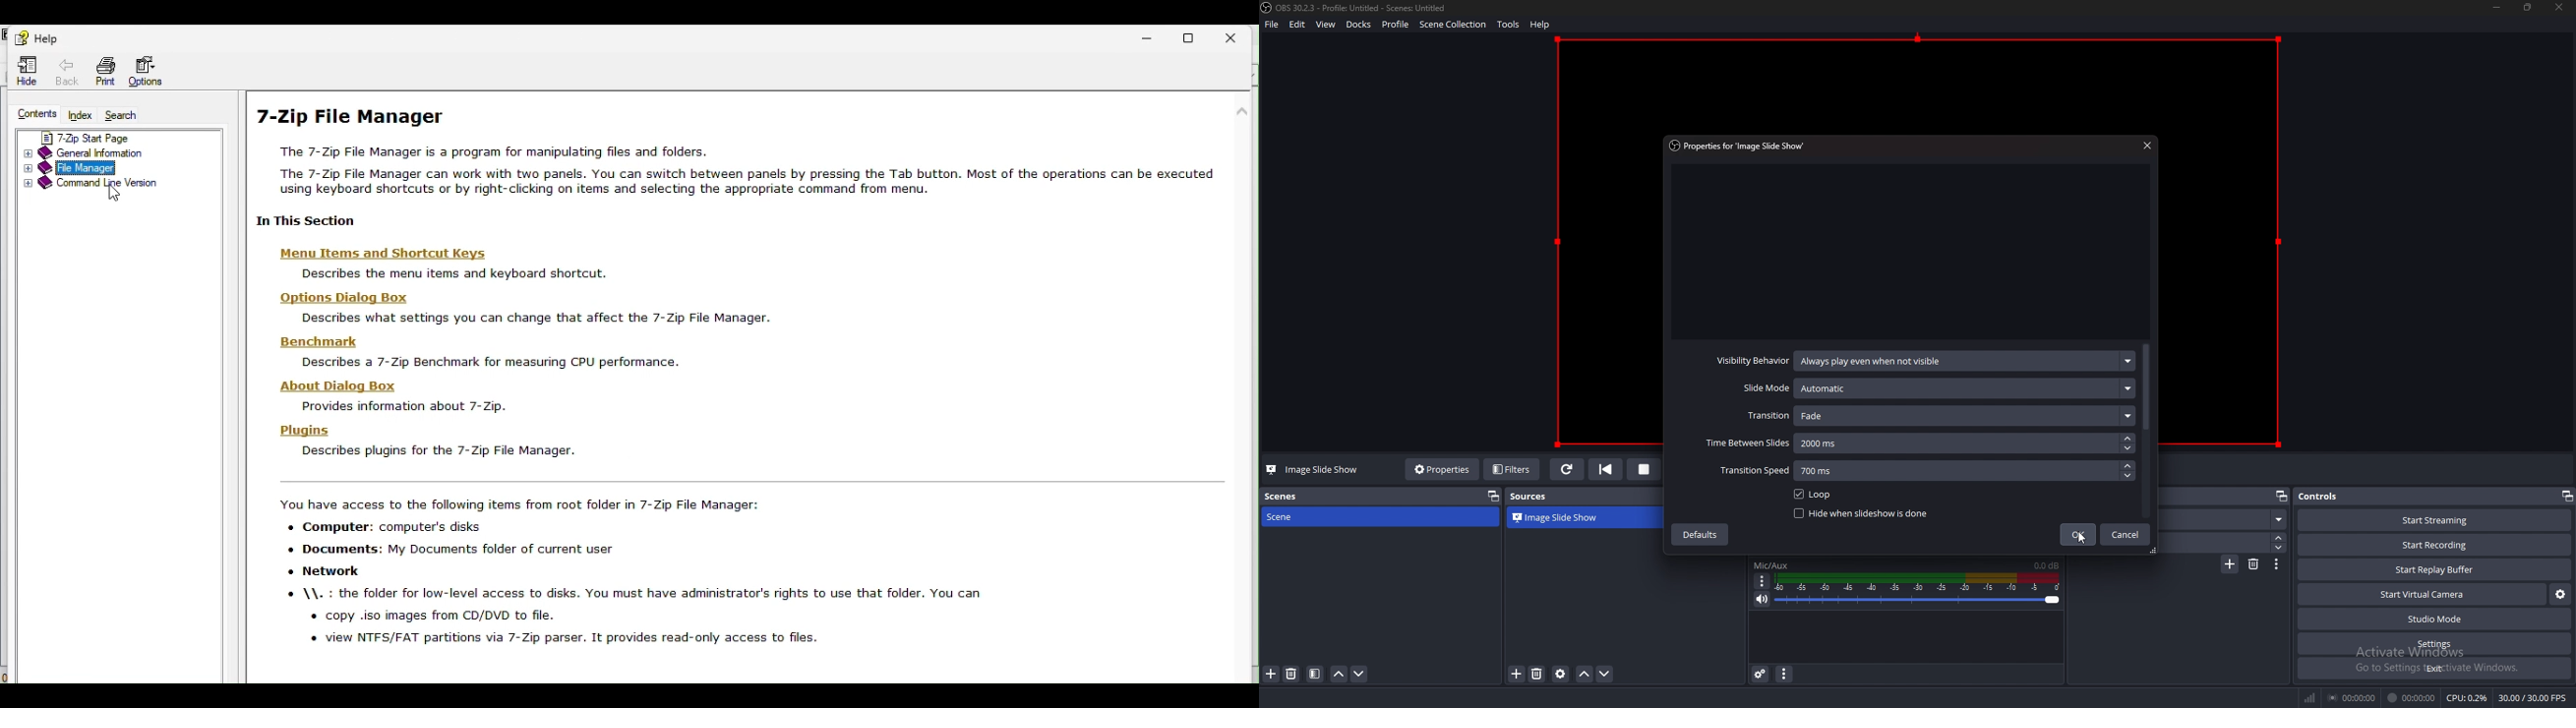 This screenshot has width=2576, height=728. I want to click on properties, so click(1443, 470).